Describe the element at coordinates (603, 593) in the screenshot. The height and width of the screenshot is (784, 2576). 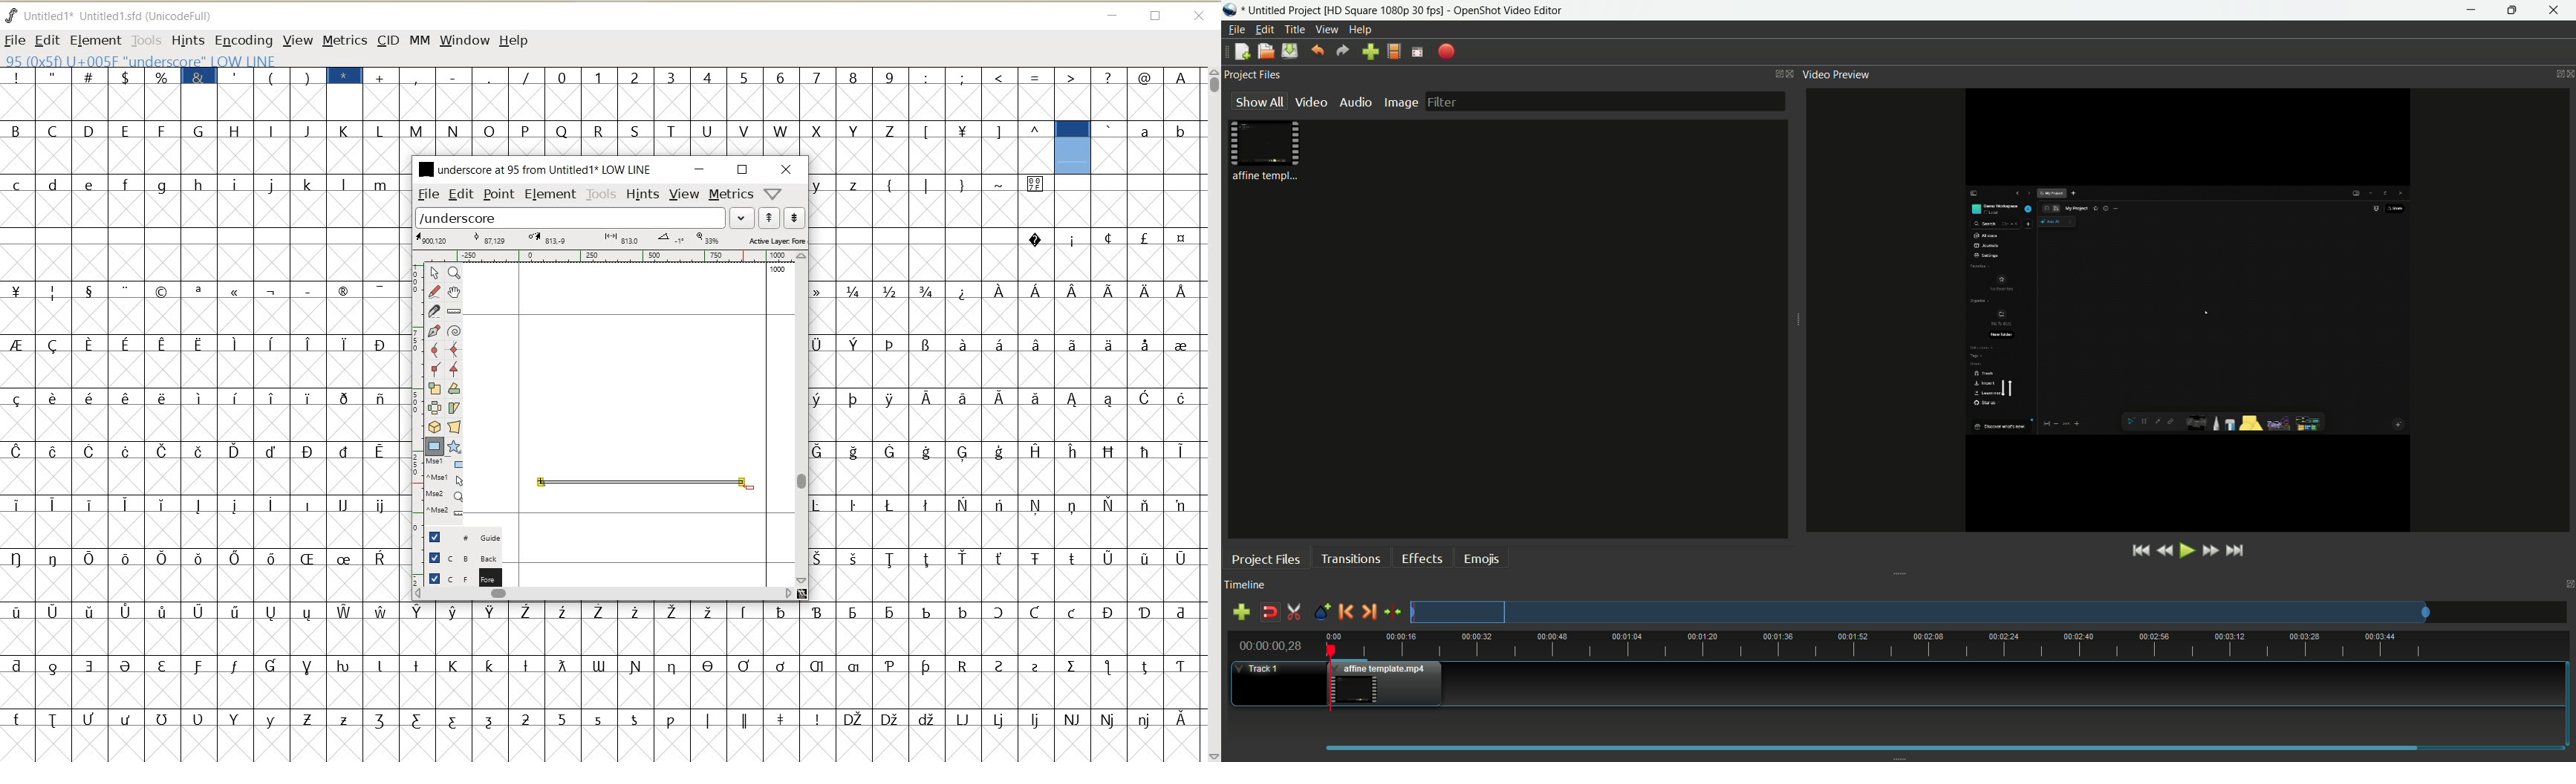
I see `SCROLLBAR` at that location.